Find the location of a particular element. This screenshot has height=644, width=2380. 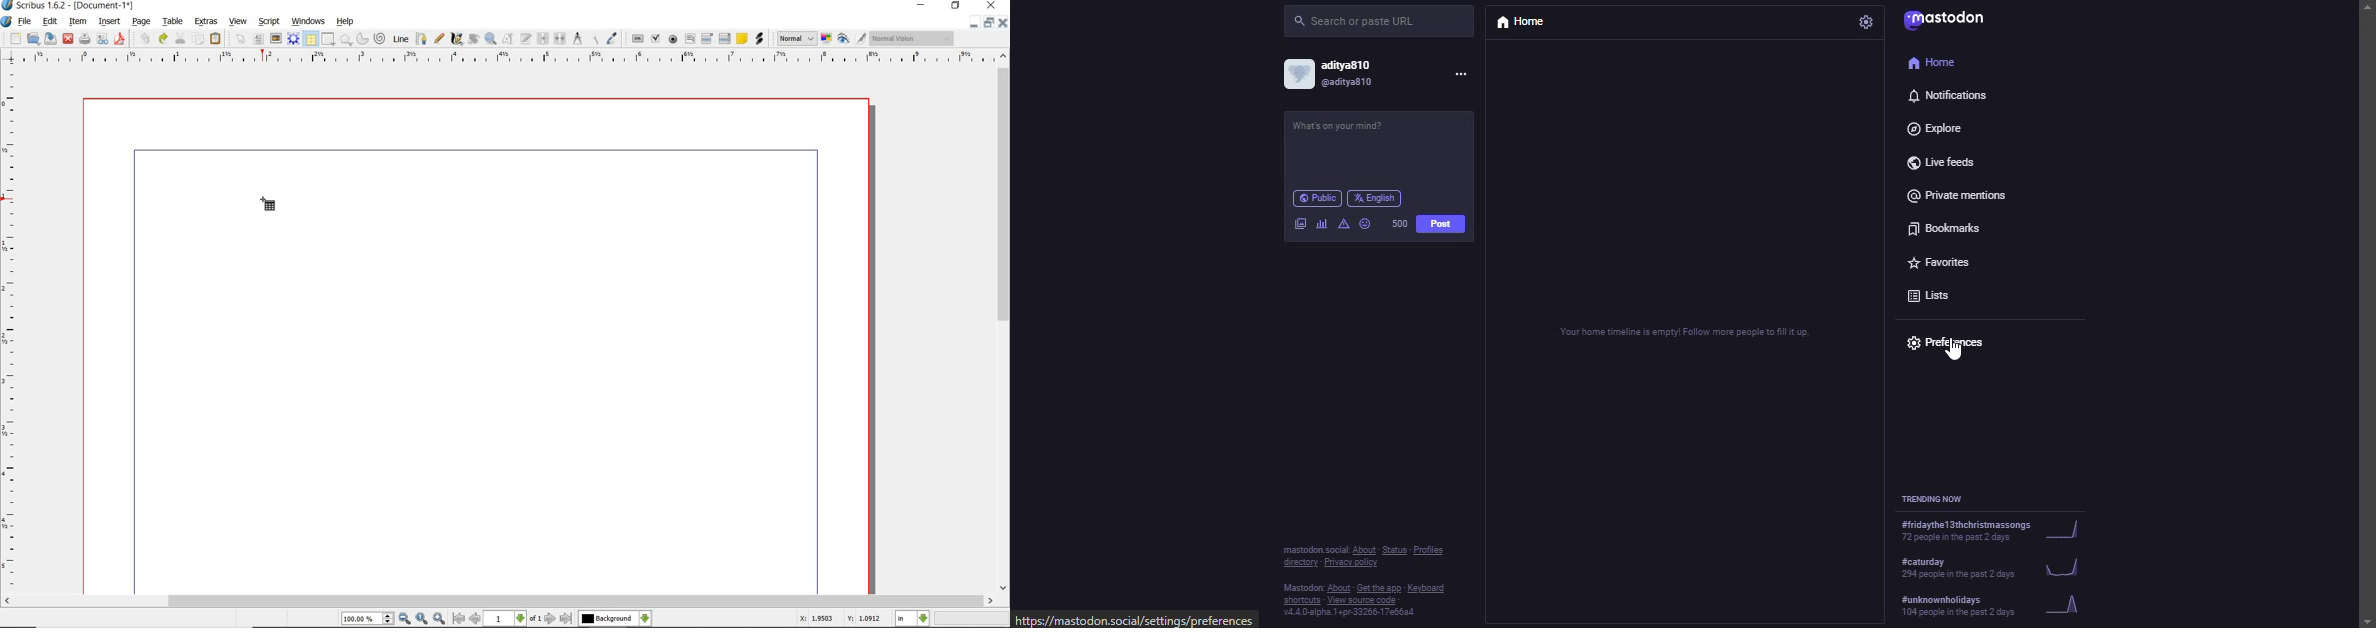

select measurement is located at coordinates (913, 618).